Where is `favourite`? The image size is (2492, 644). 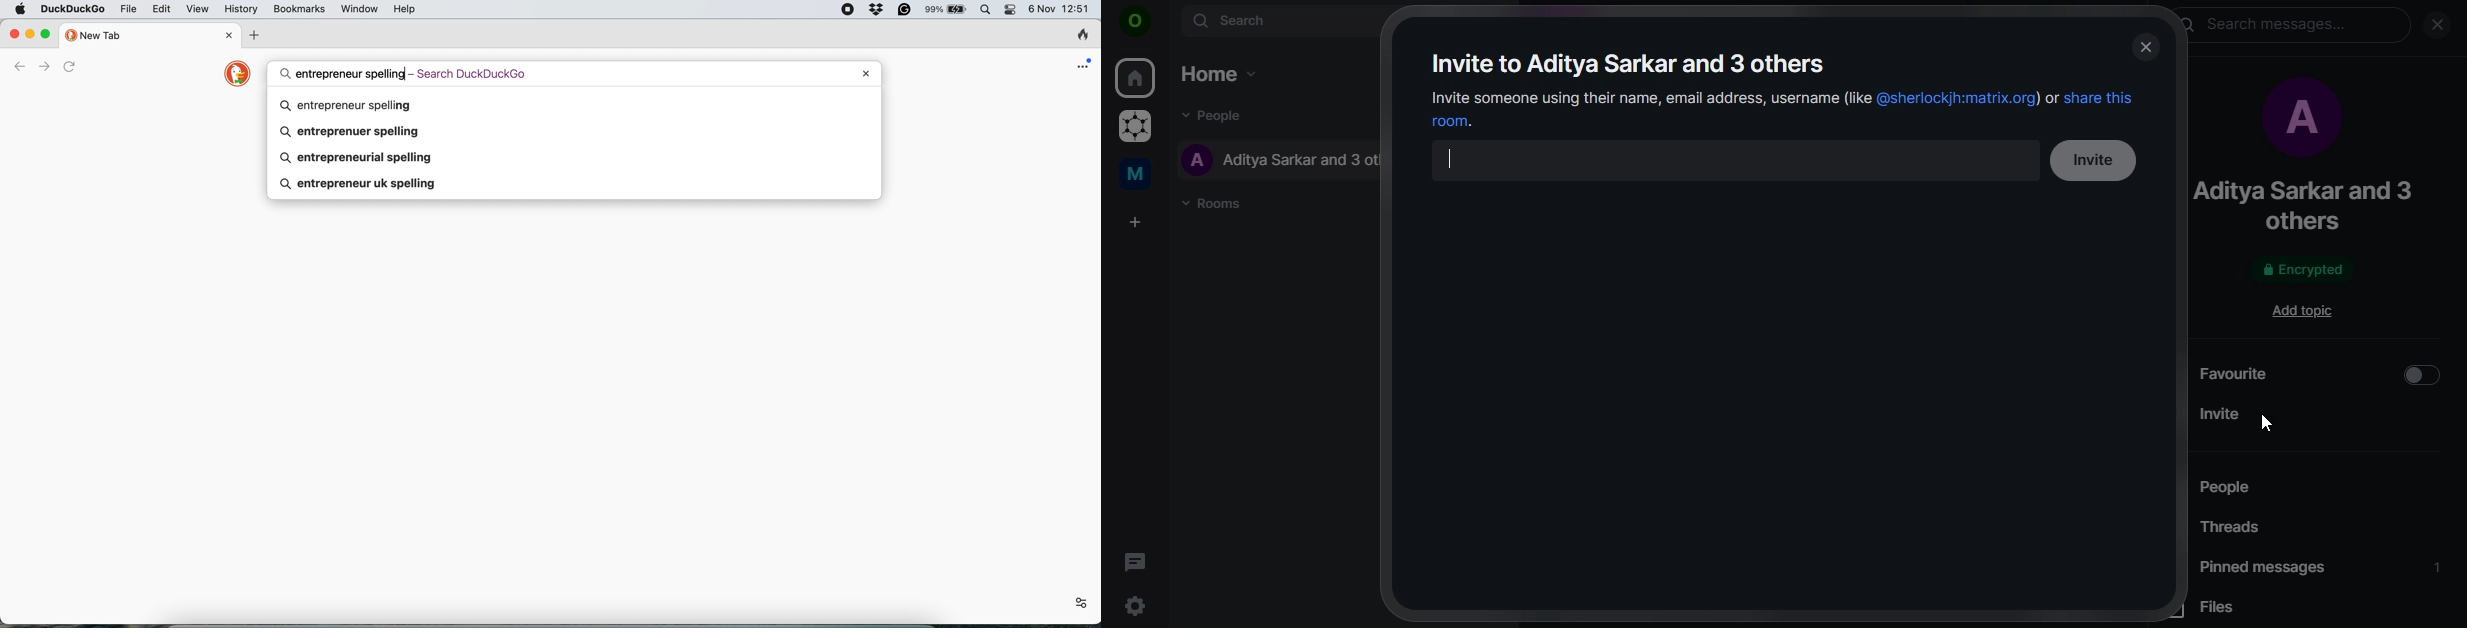 favourite is located at coordinates (2321, 374).